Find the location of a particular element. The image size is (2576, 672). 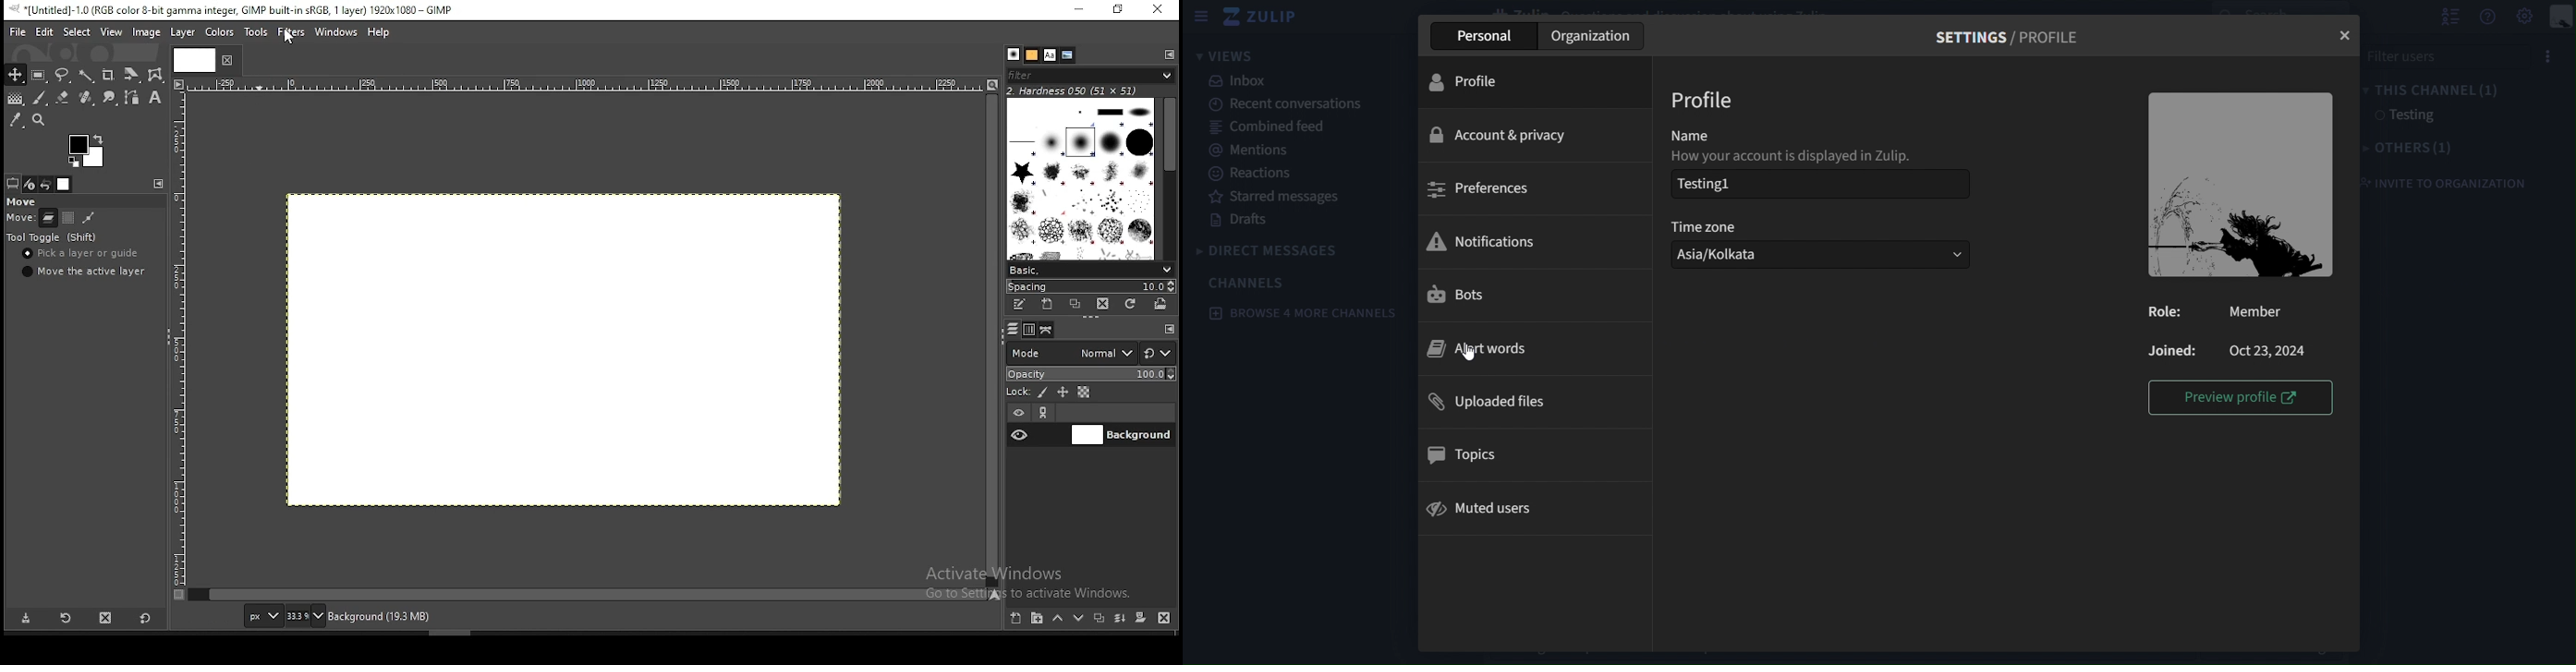

views is located at coordinates (1234, 56).